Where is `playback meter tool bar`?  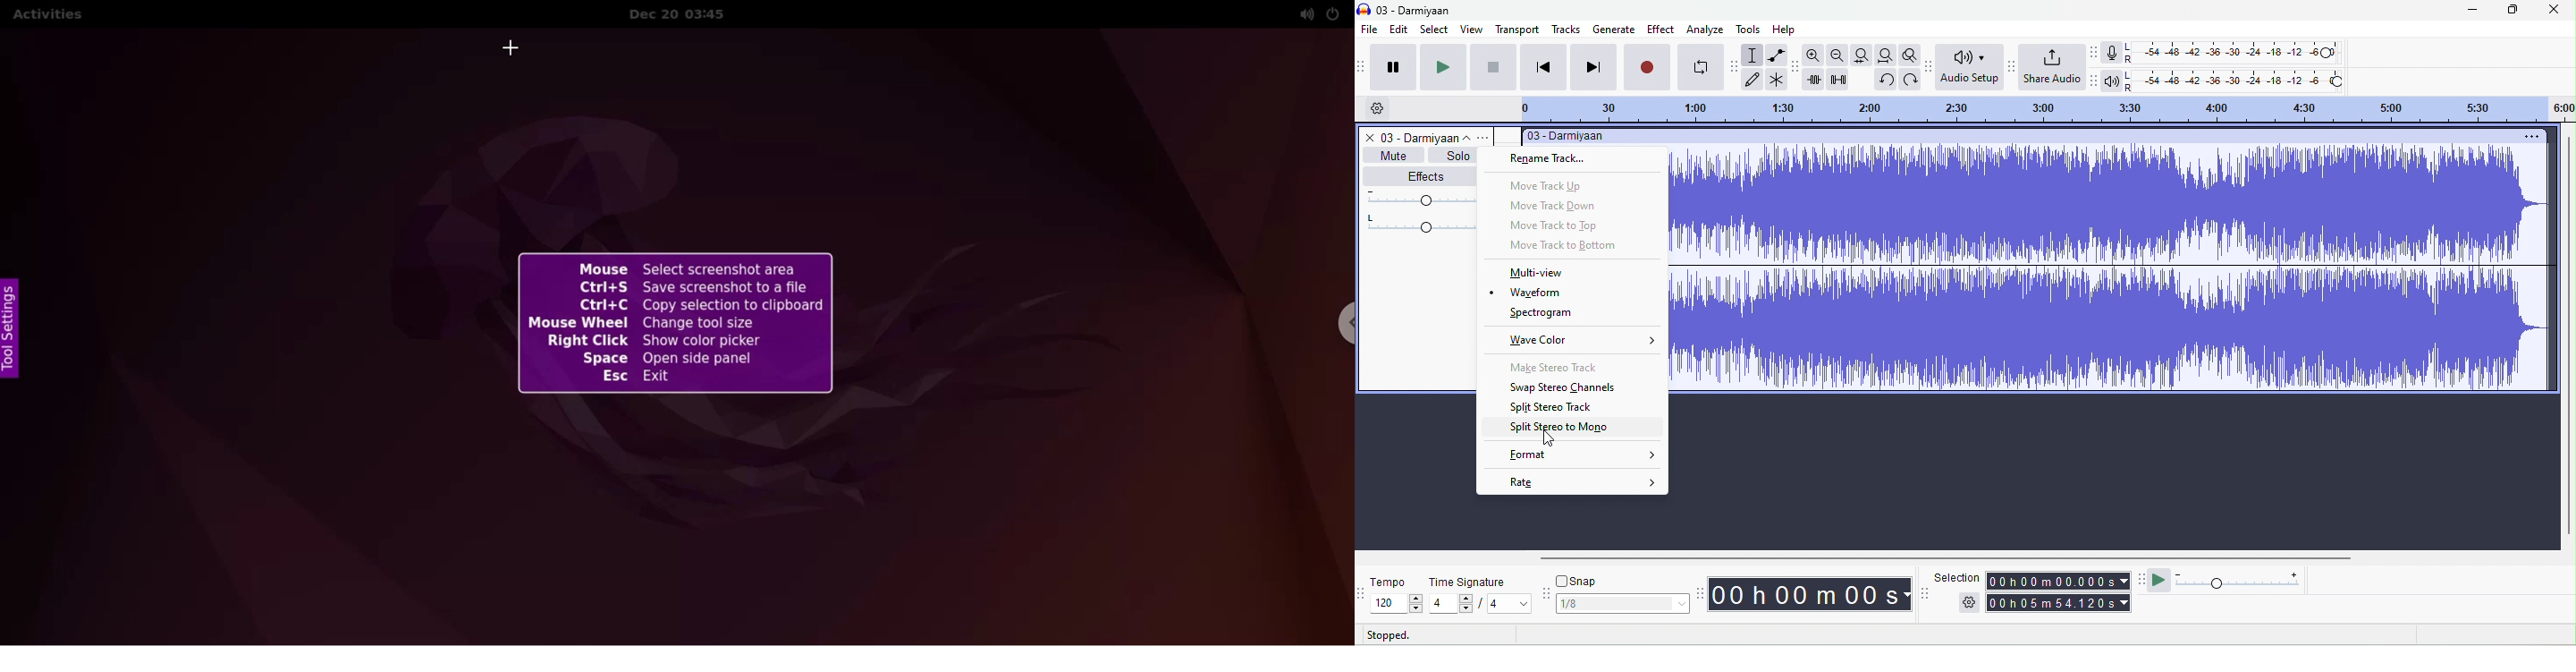
playback meter tool bar is located at coordinates (2093, 81).